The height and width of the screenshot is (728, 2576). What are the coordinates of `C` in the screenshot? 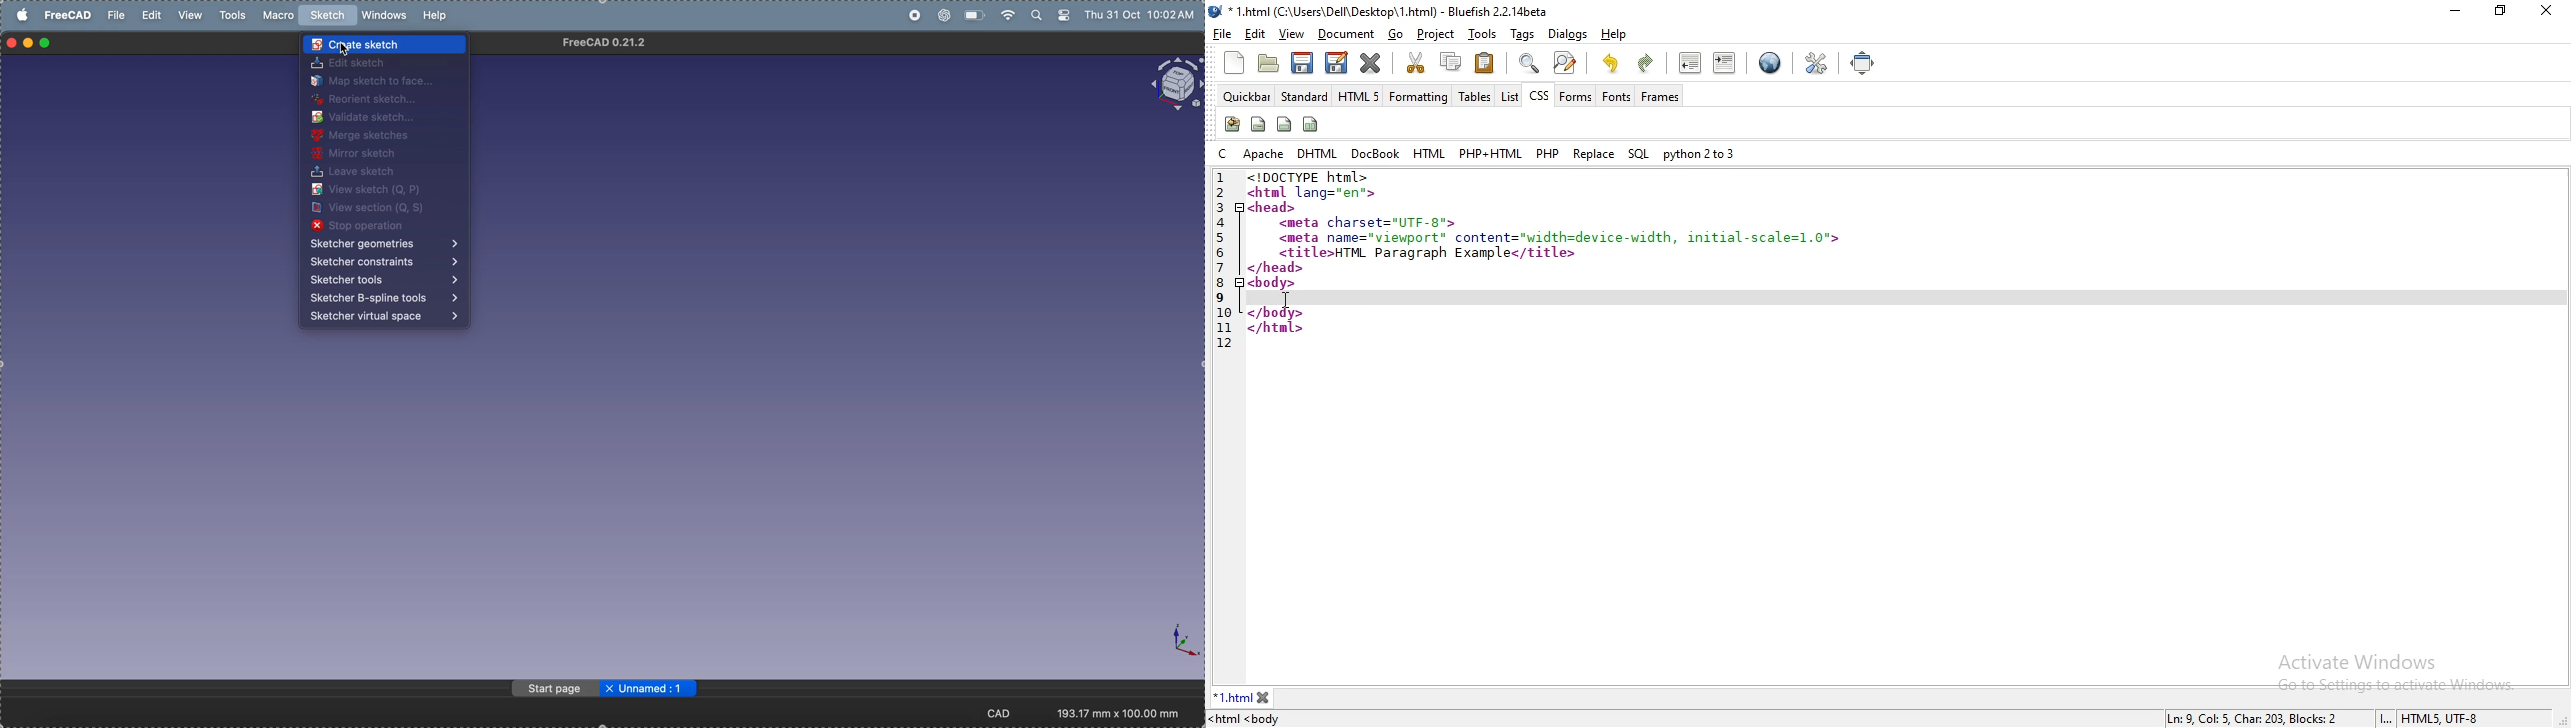 It's located at (1223, 154).